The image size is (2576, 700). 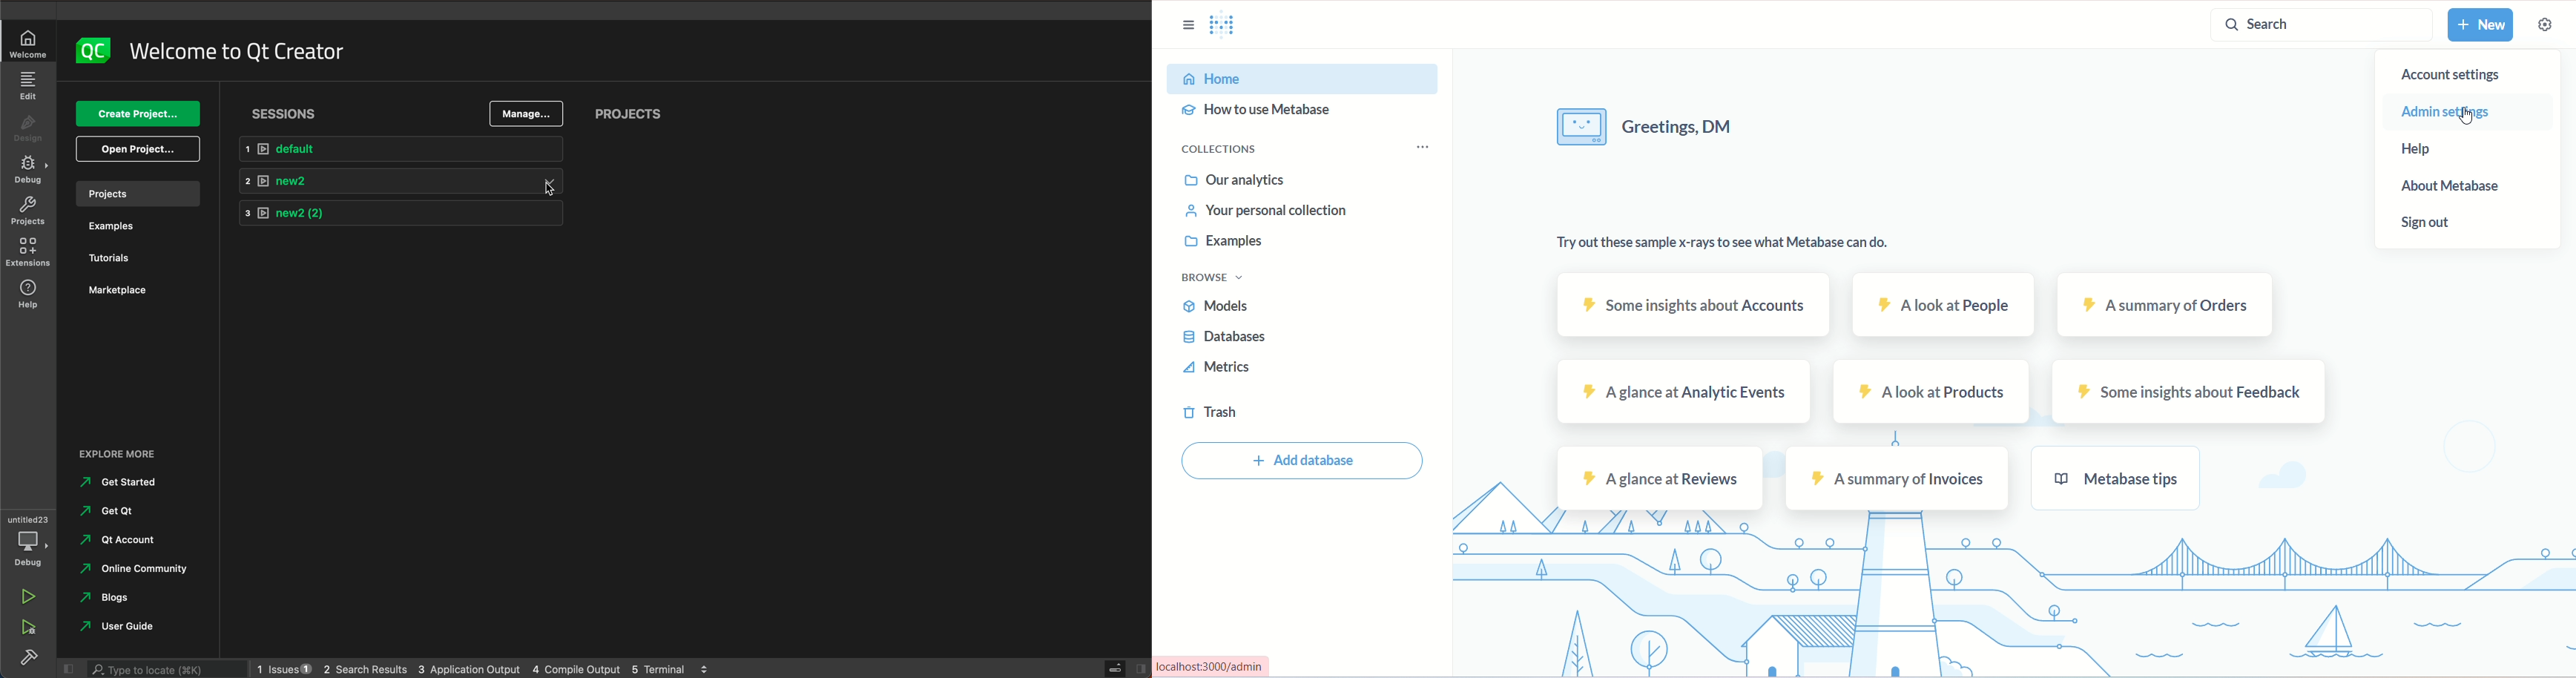 I want to click on debug, so click(x=28, y=540).